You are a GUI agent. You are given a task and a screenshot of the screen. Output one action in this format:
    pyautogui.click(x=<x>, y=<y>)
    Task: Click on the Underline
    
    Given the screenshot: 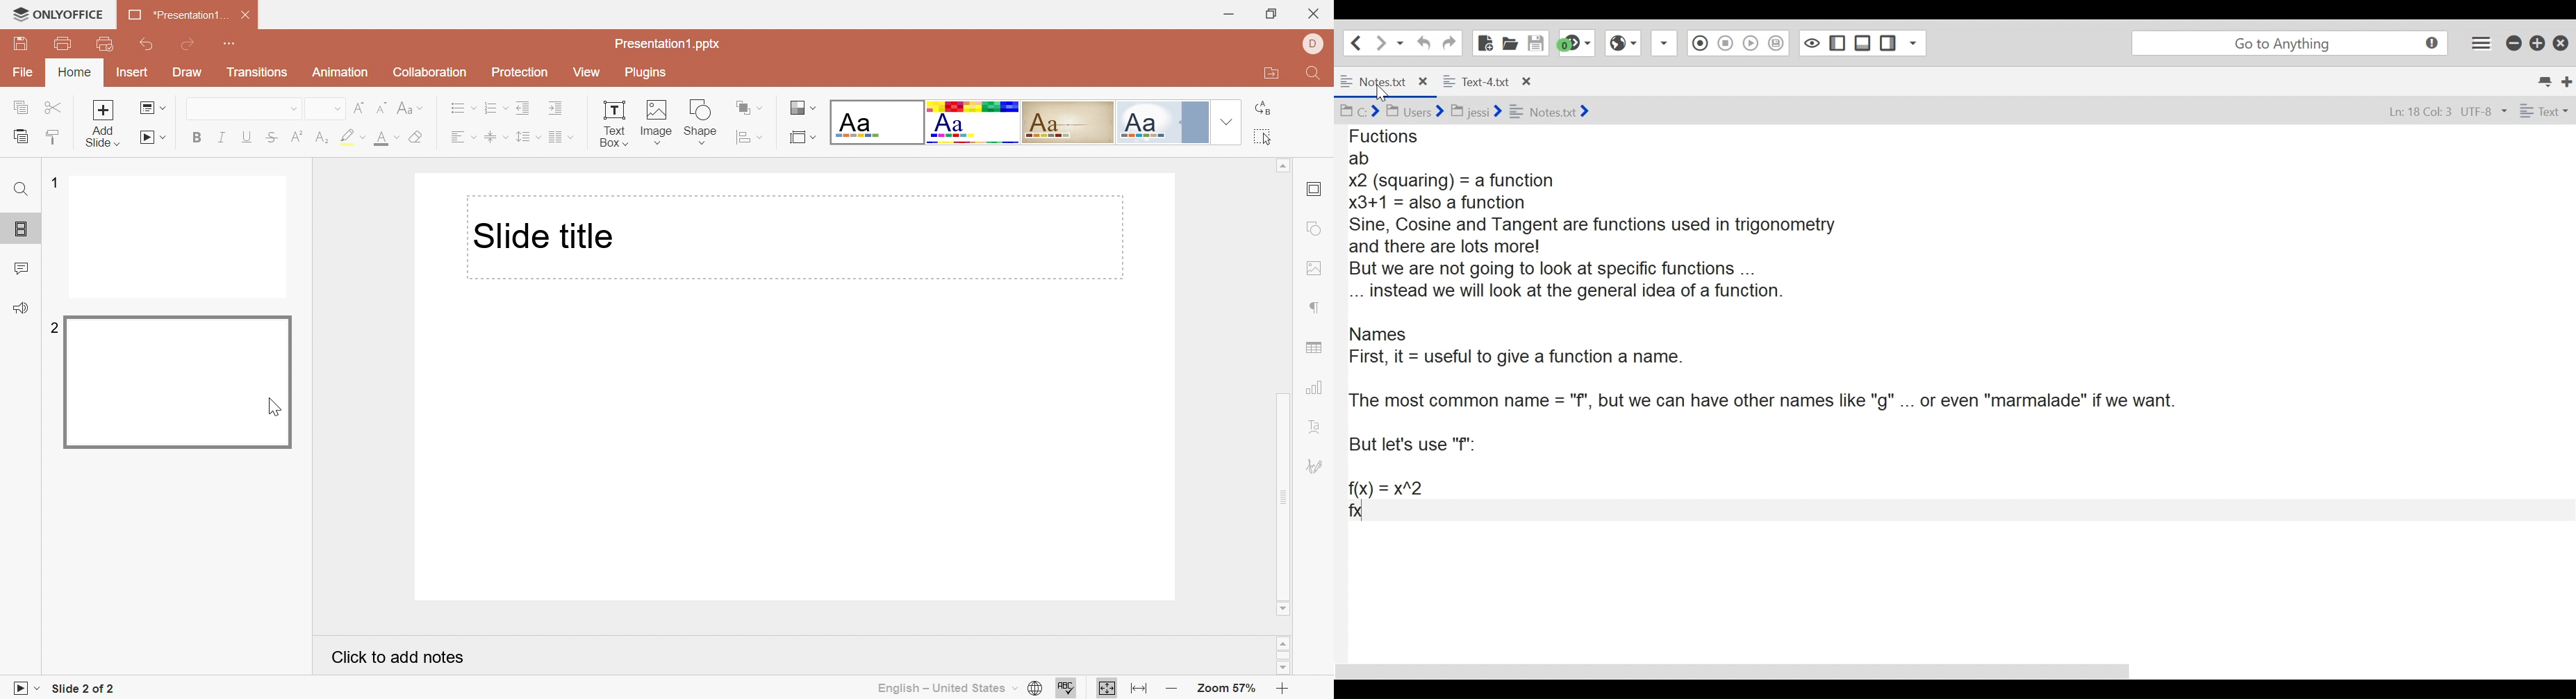 What is the action you would take?
    pyautogui.click(x=246, y=137)
    